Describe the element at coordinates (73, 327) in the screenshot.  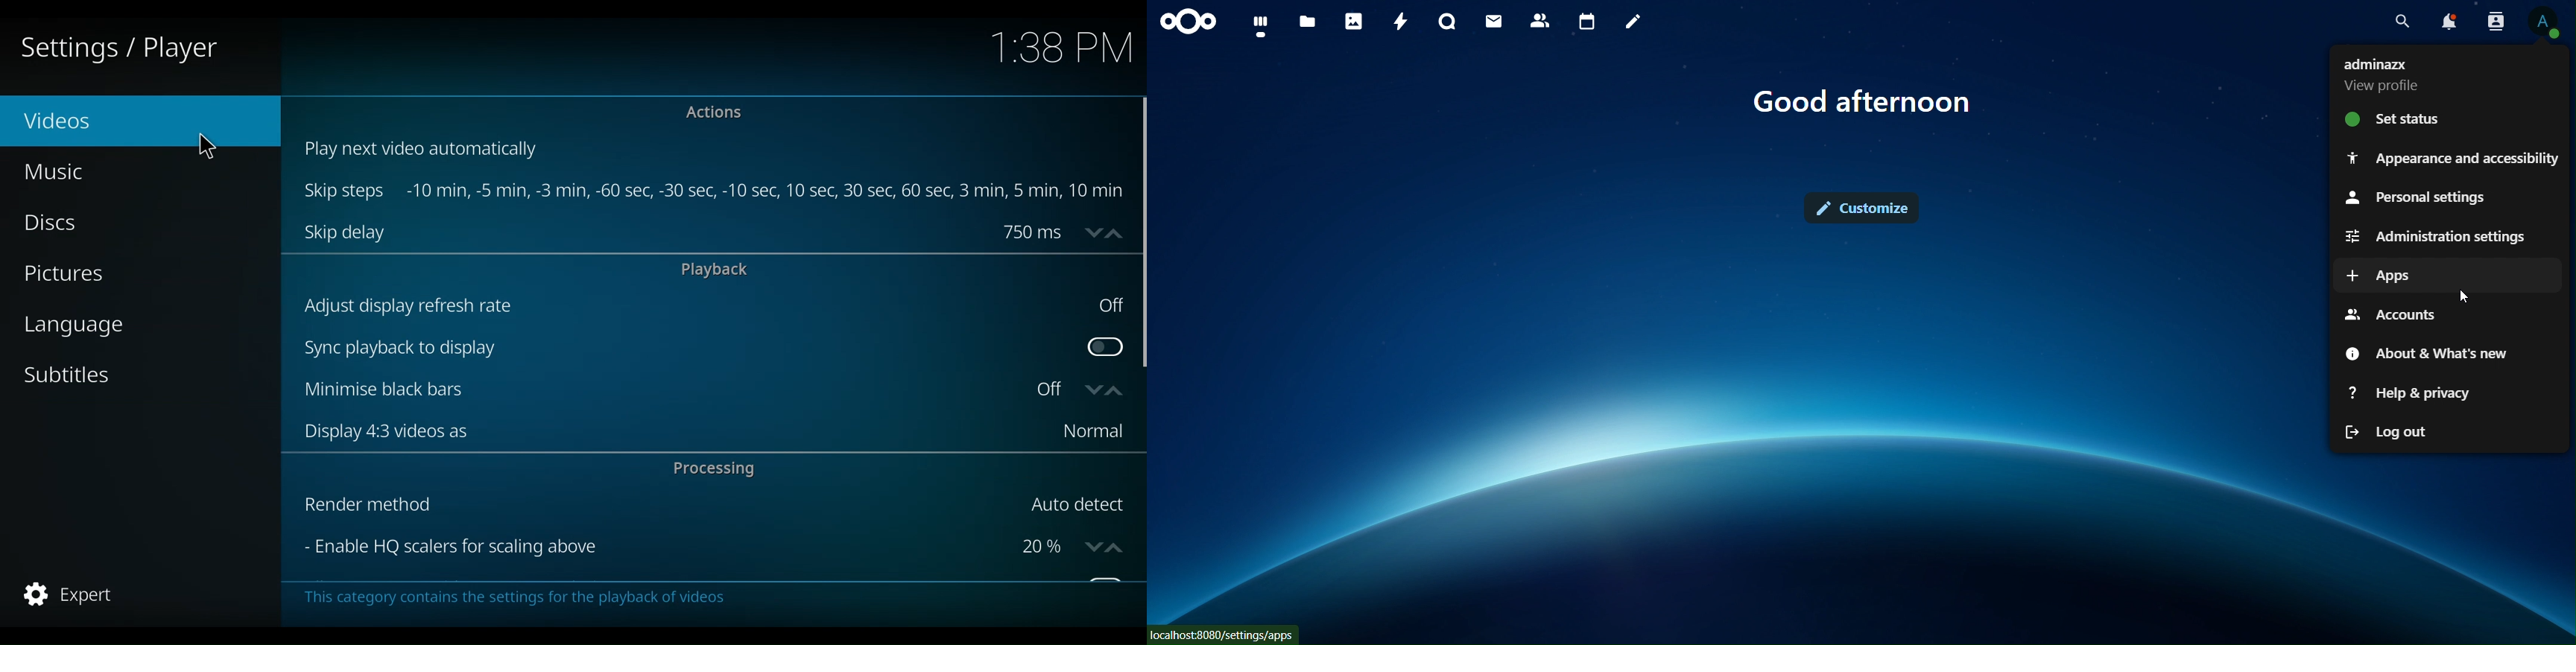
I see `language` at that location.